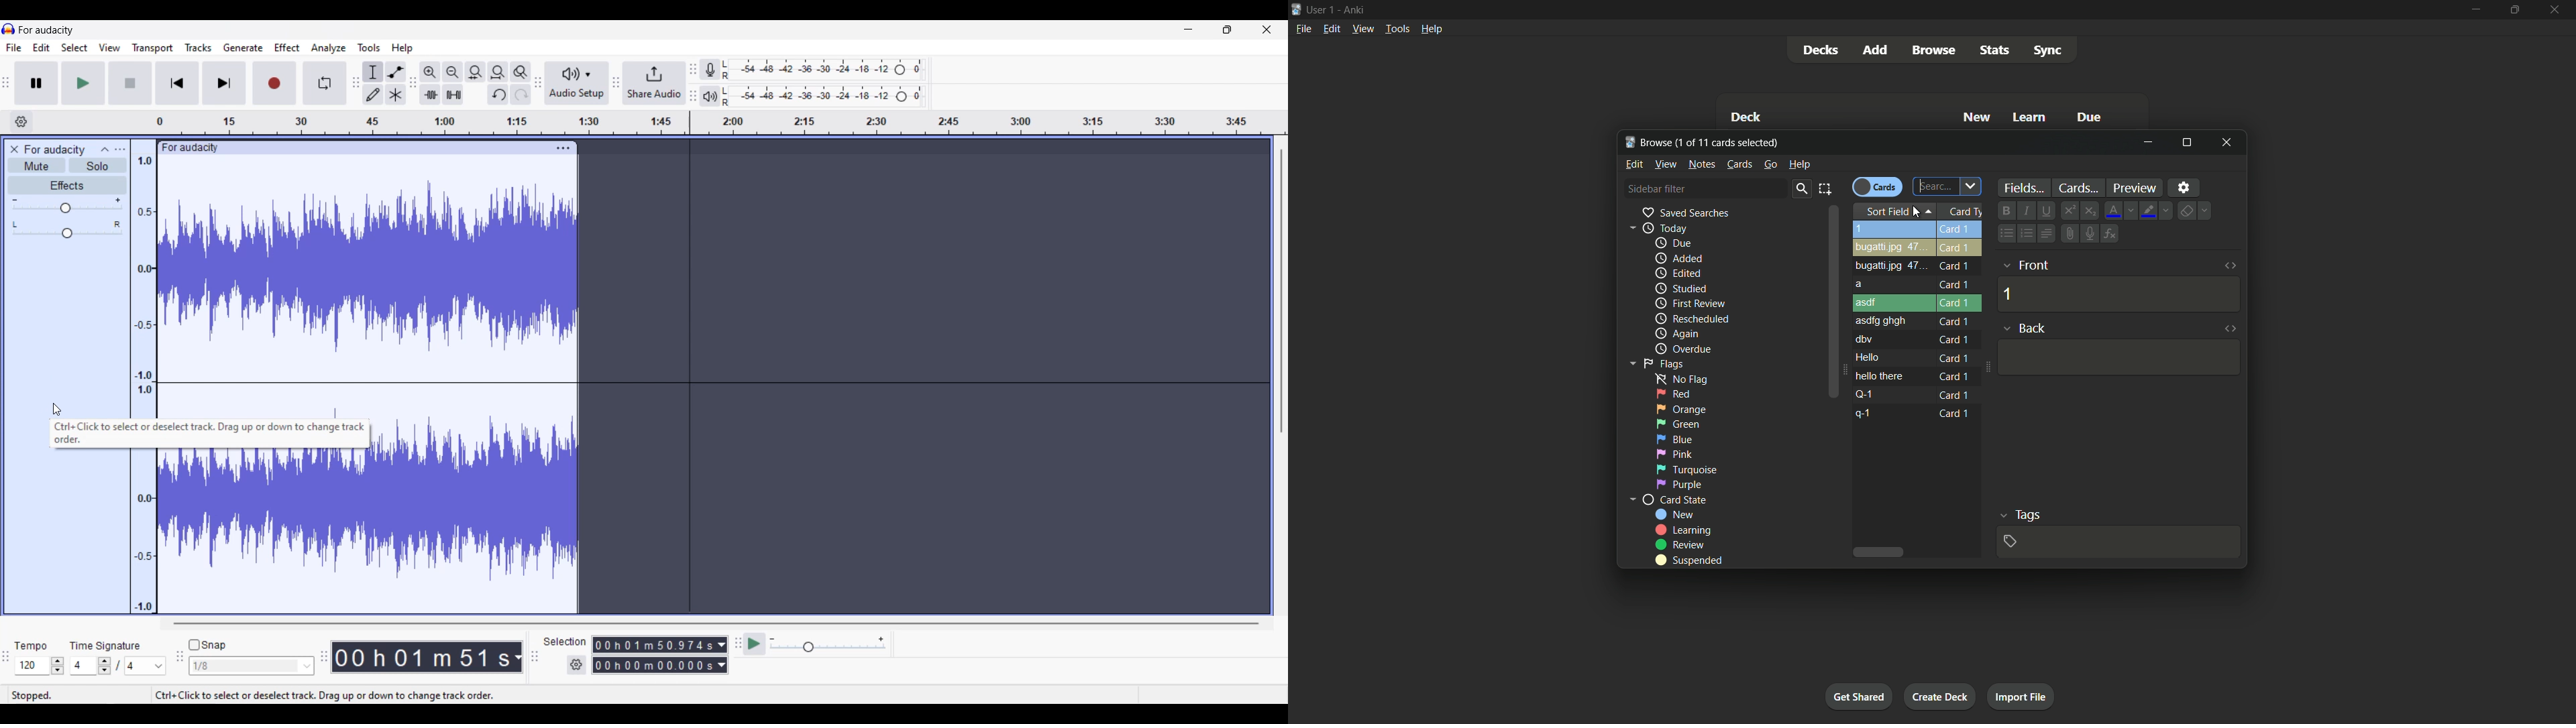  What do you see at coordinates (2188, 211) in the screenshot?
I see `remove formatting` at bounding box center [2188, 211].